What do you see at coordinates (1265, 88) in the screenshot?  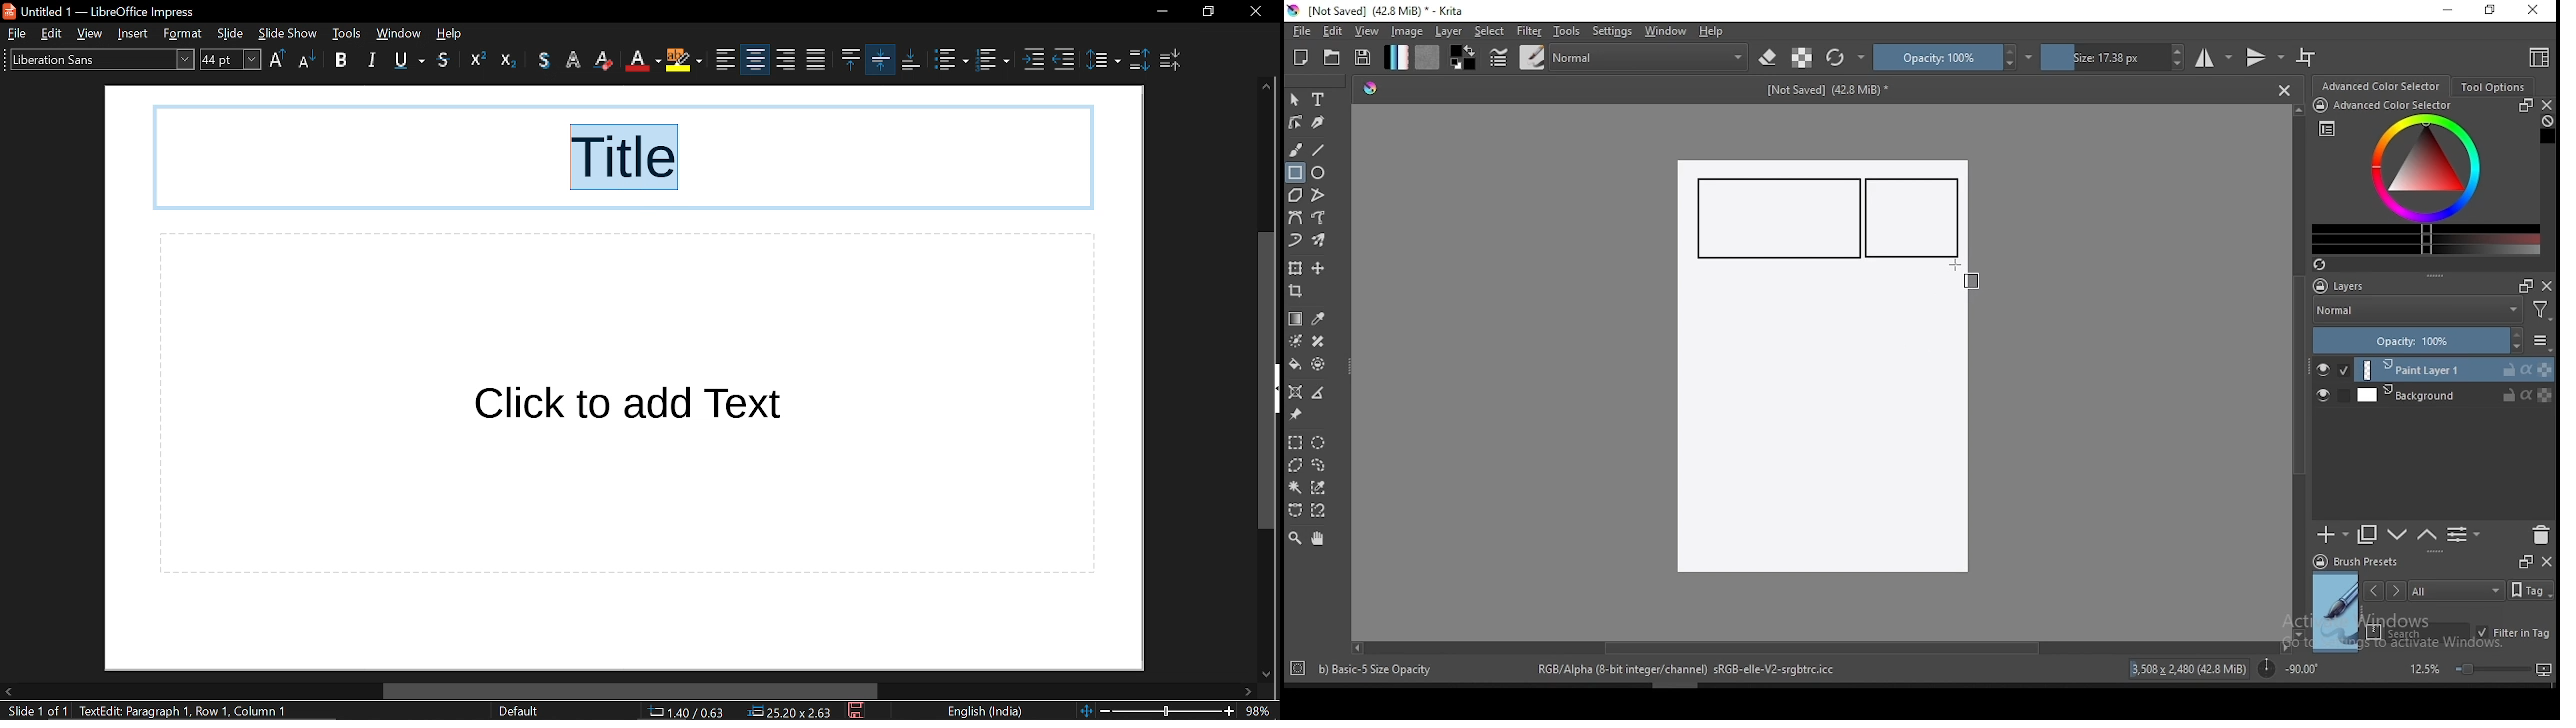 I see `move up` at bounding box center [1265, 88].